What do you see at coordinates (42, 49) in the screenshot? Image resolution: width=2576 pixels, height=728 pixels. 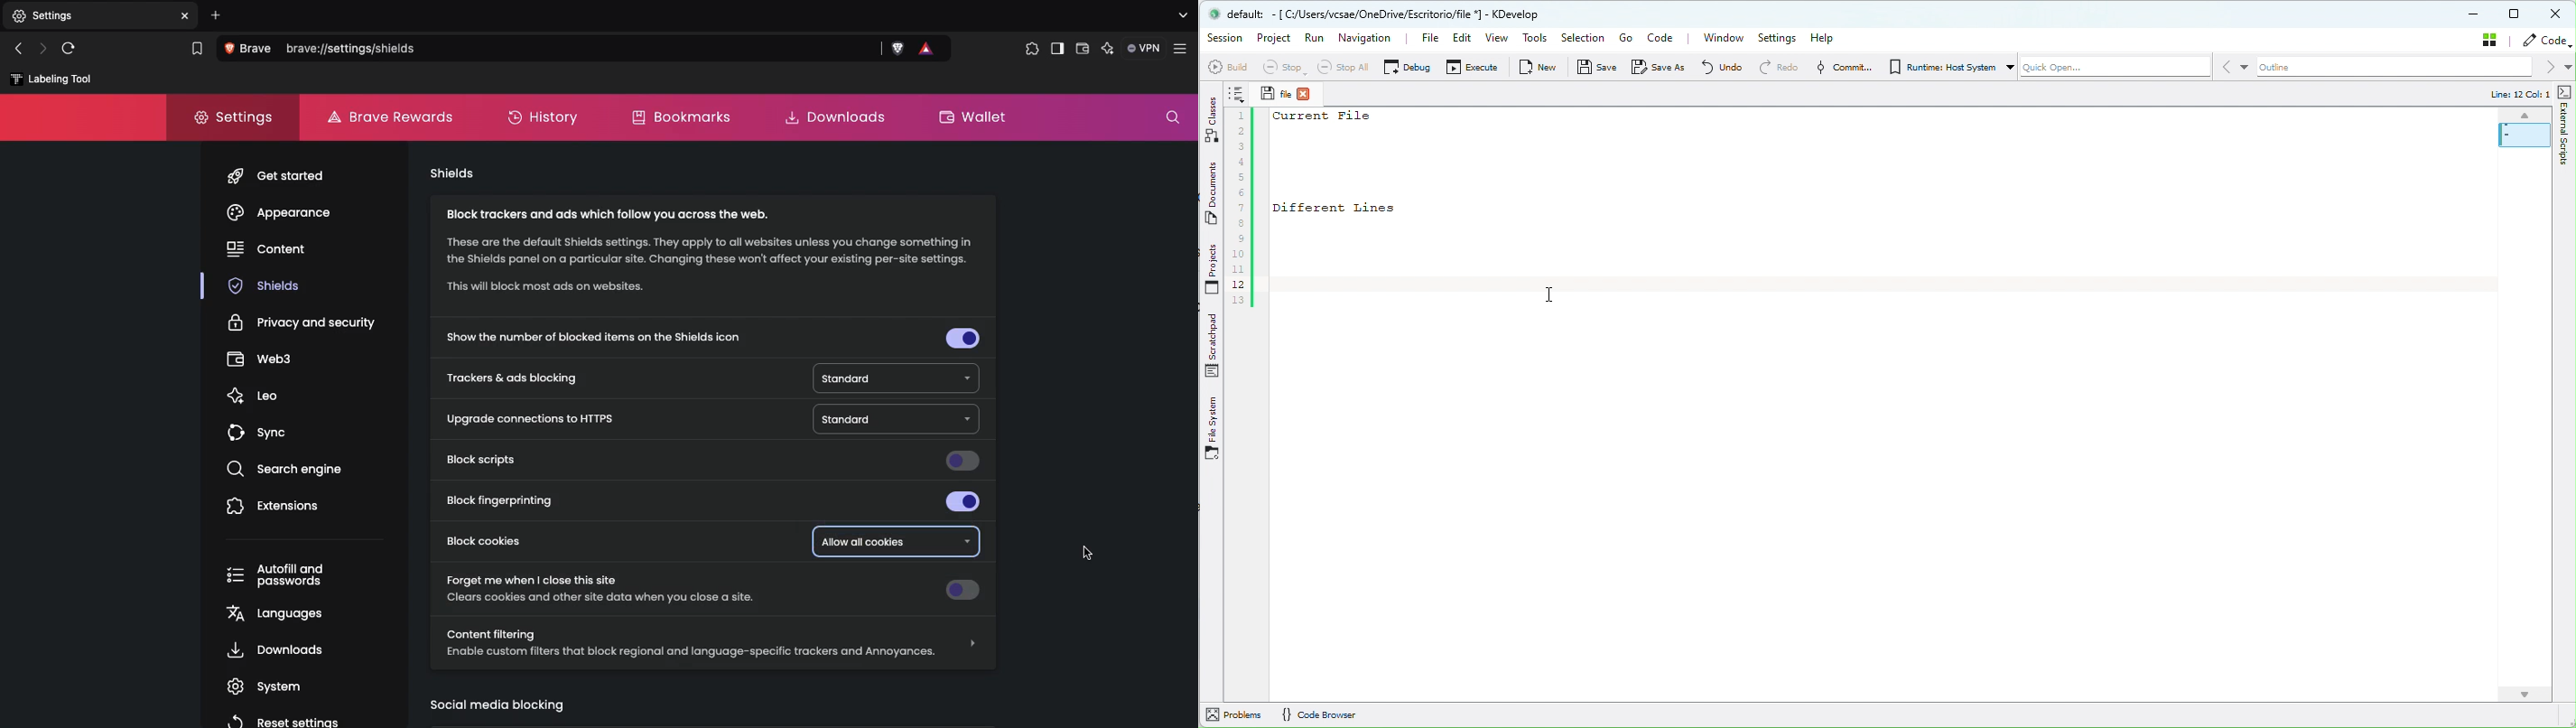 I see `Next page` at bounding box center [42, 49].